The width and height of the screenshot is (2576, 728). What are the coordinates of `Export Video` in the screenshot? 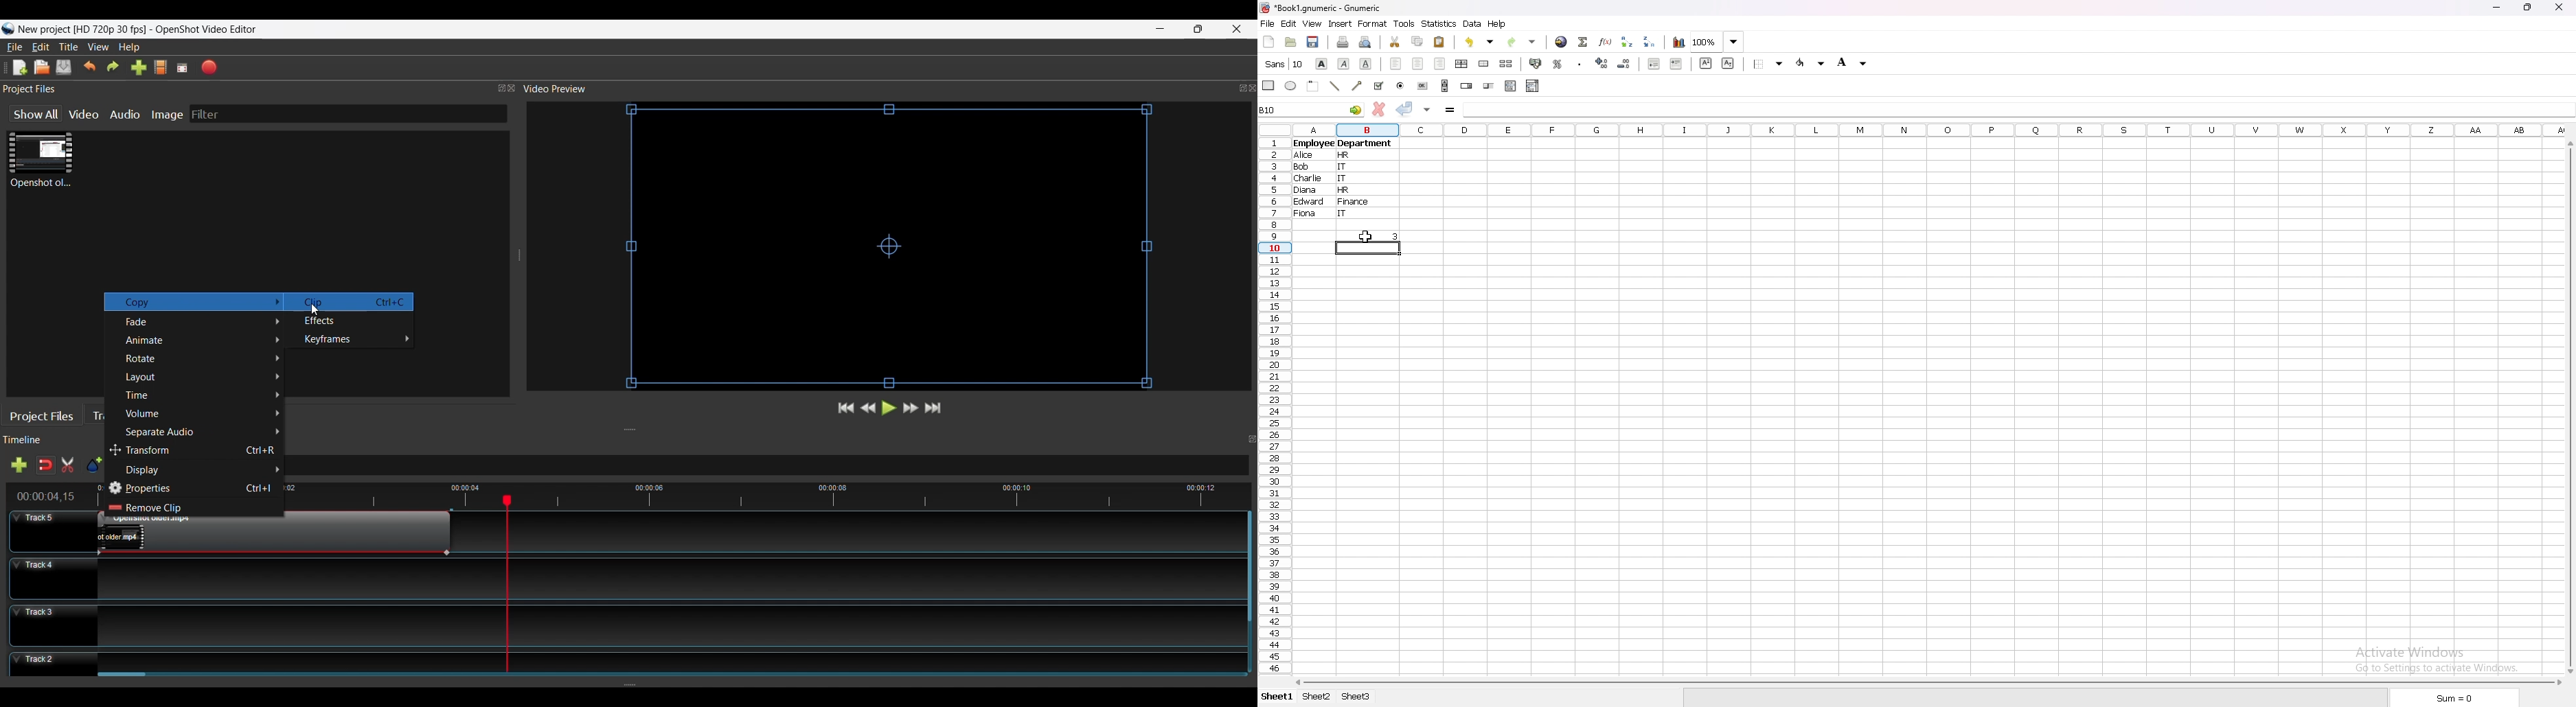 It's located at (210, 67).